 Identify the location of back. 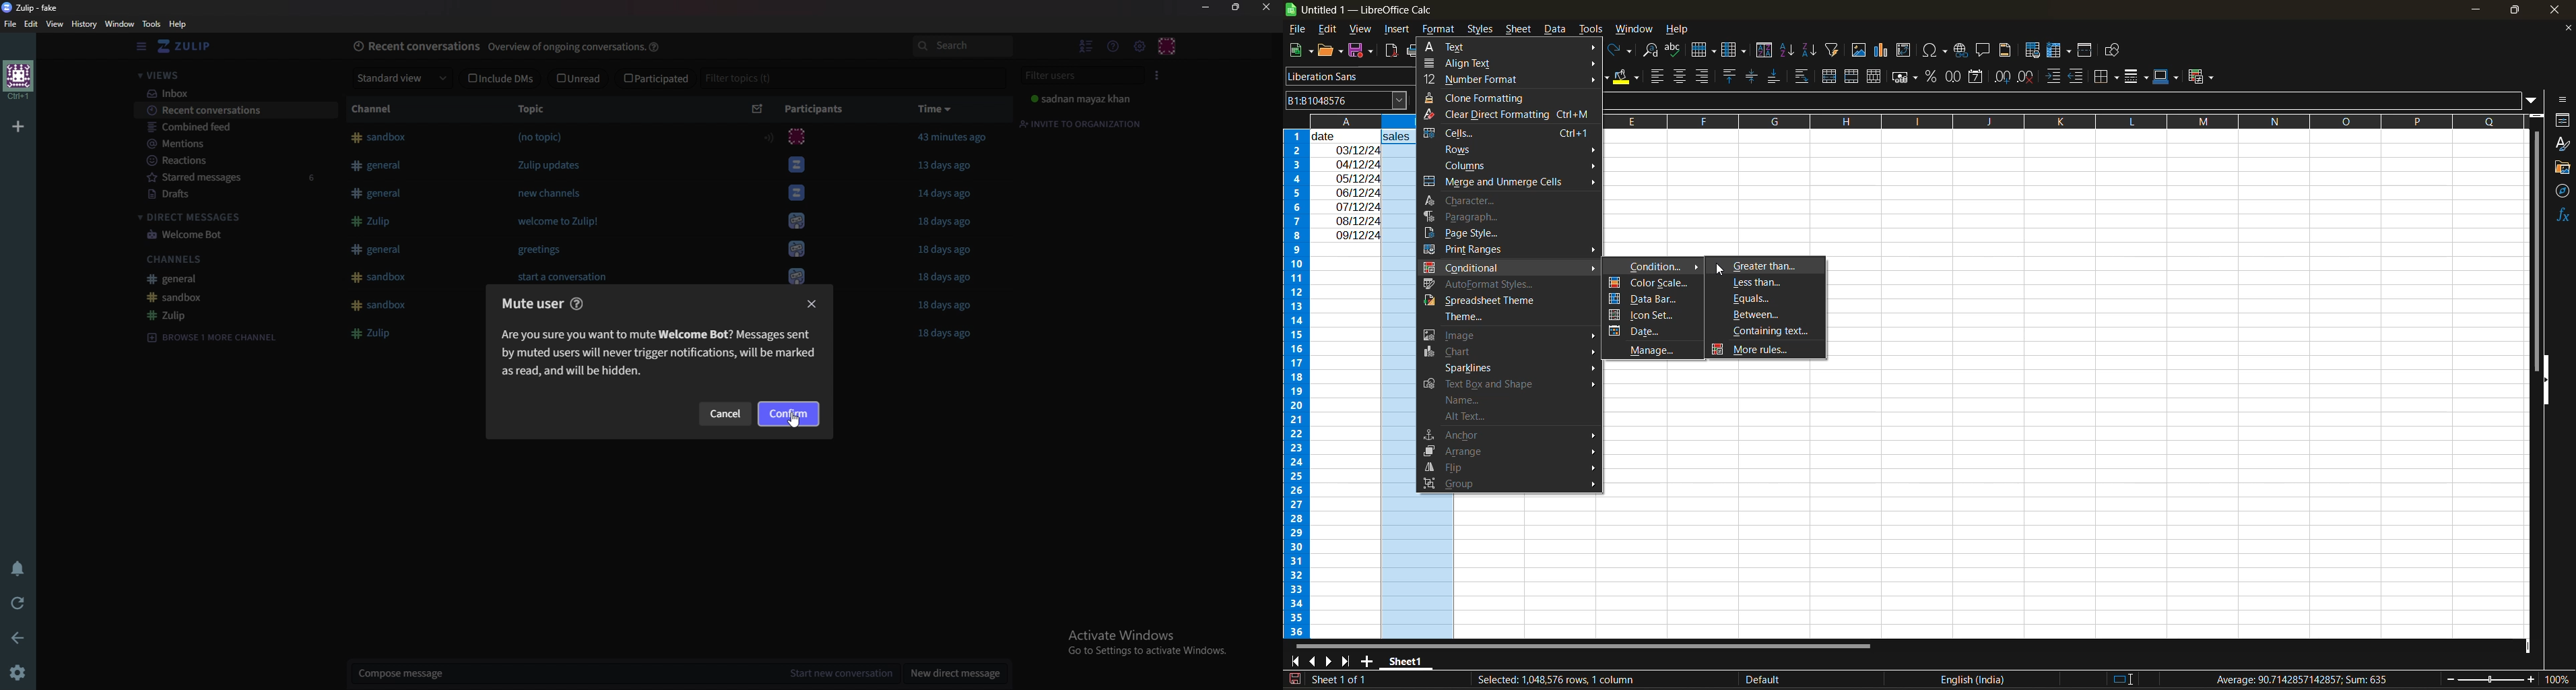
(15, 637).